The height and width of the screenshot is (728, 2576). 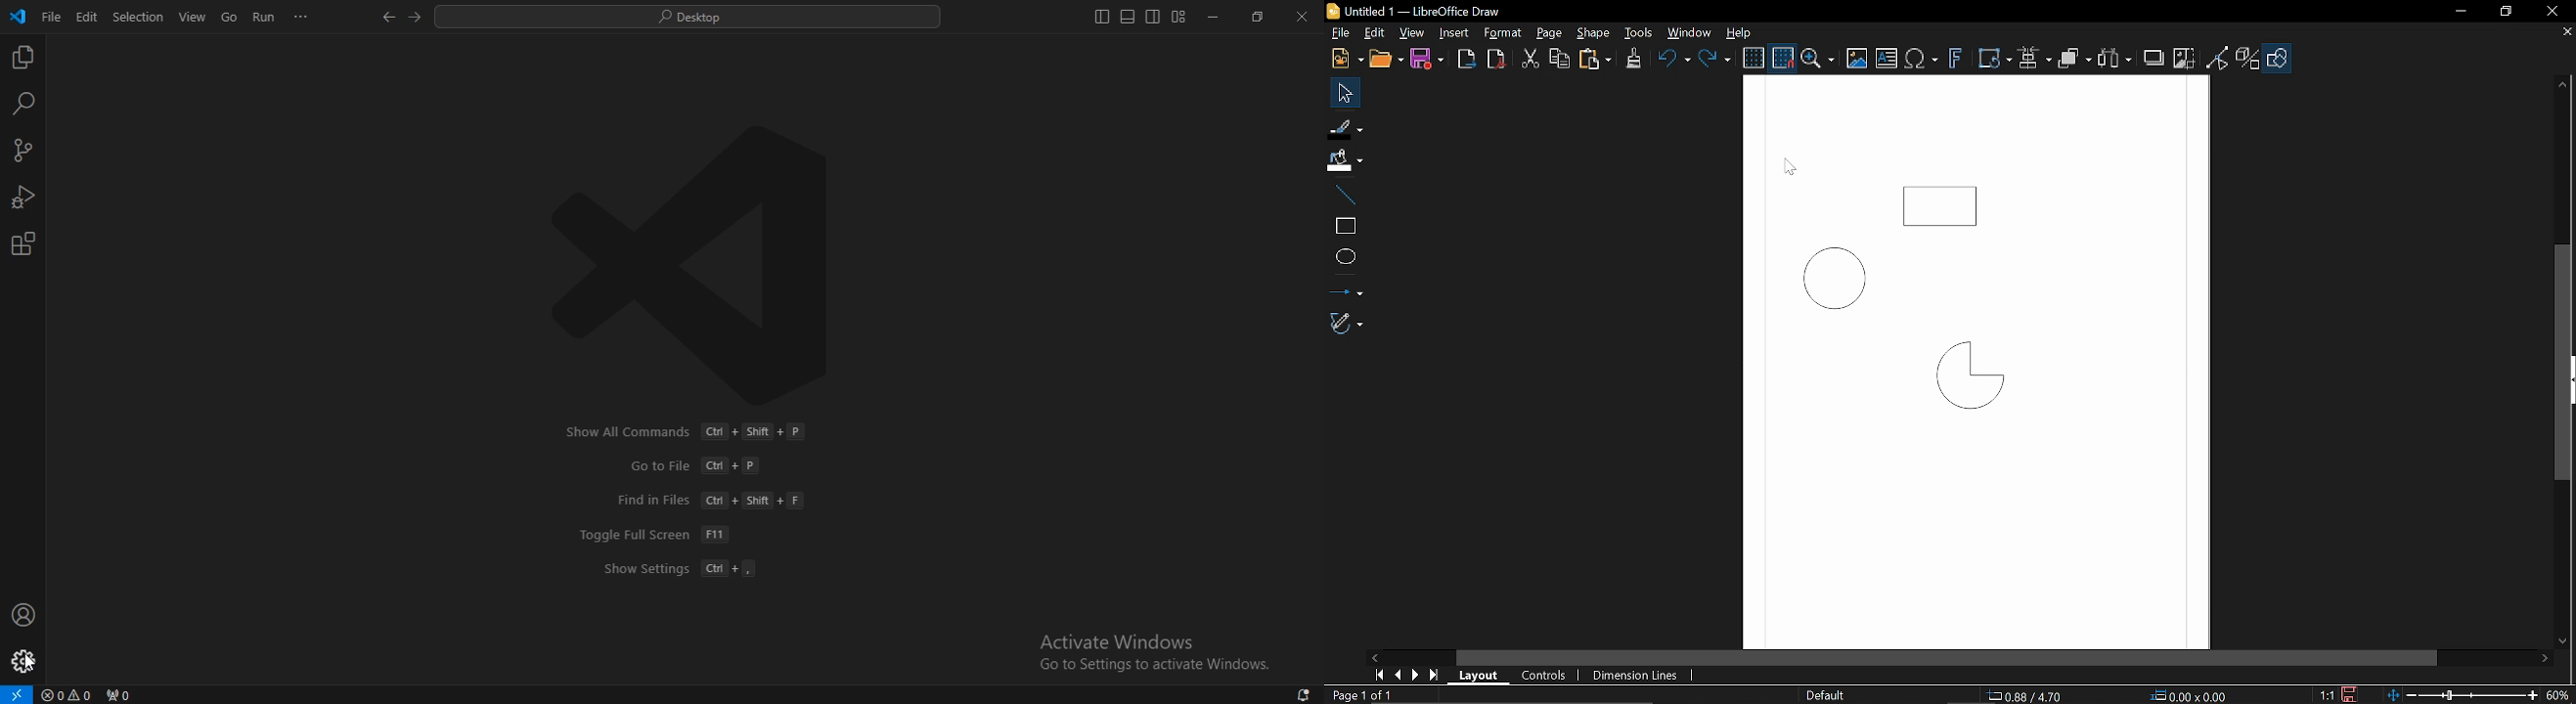 I want to click on Toggle extrusion, so click(x=2245, y=60).